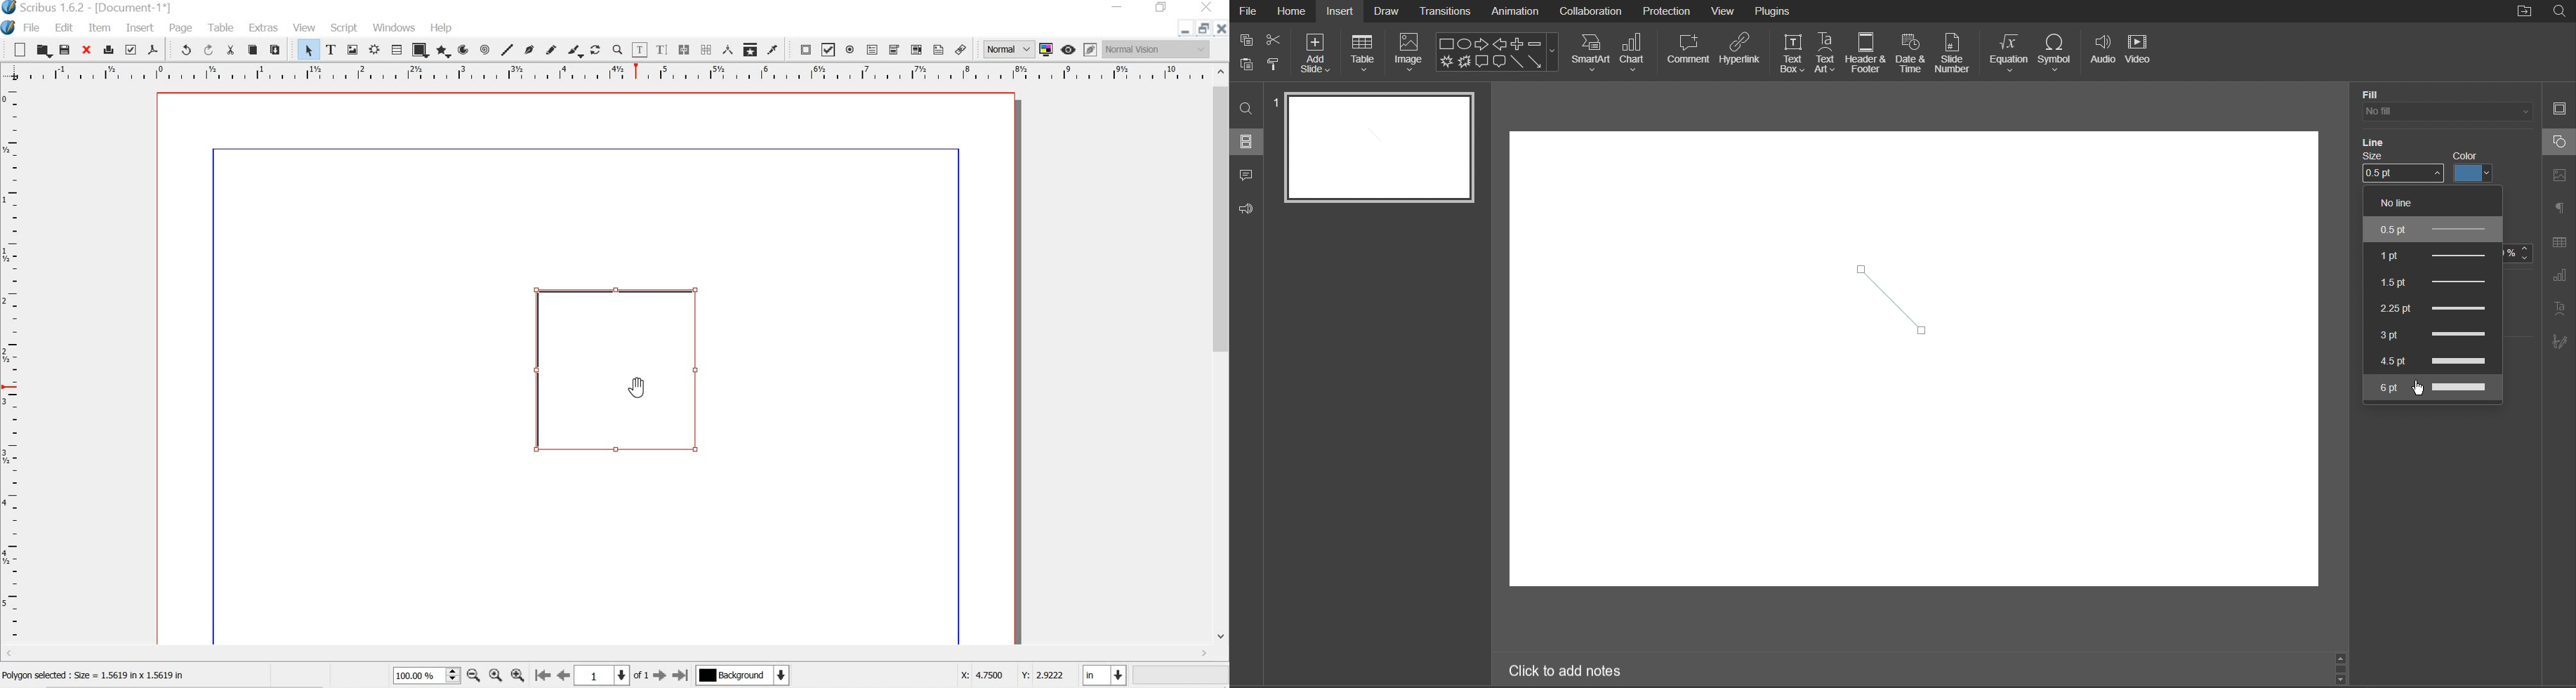 The width and height of the screenshot is (2576, 700). Describe the element at coordinates (2409, 202) in the screenshot. I see `No line` at that location.